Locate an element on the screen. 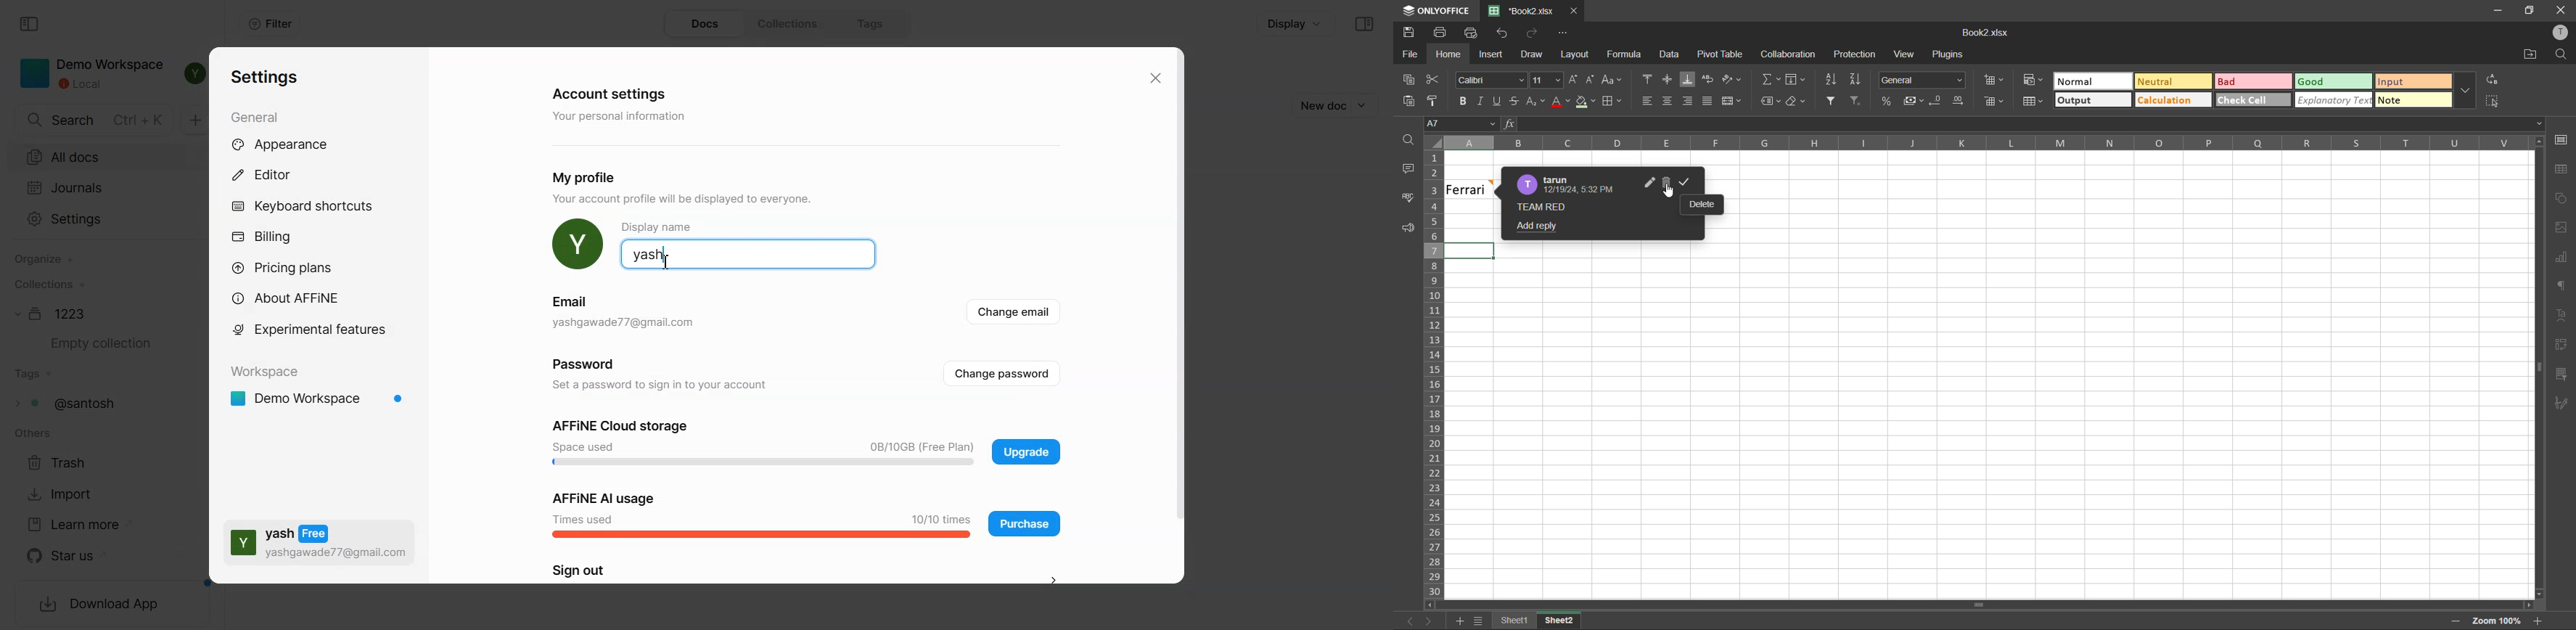 This screenshot has height=644, width=2576. decrease decimal is located at coordinates (1937, 101).